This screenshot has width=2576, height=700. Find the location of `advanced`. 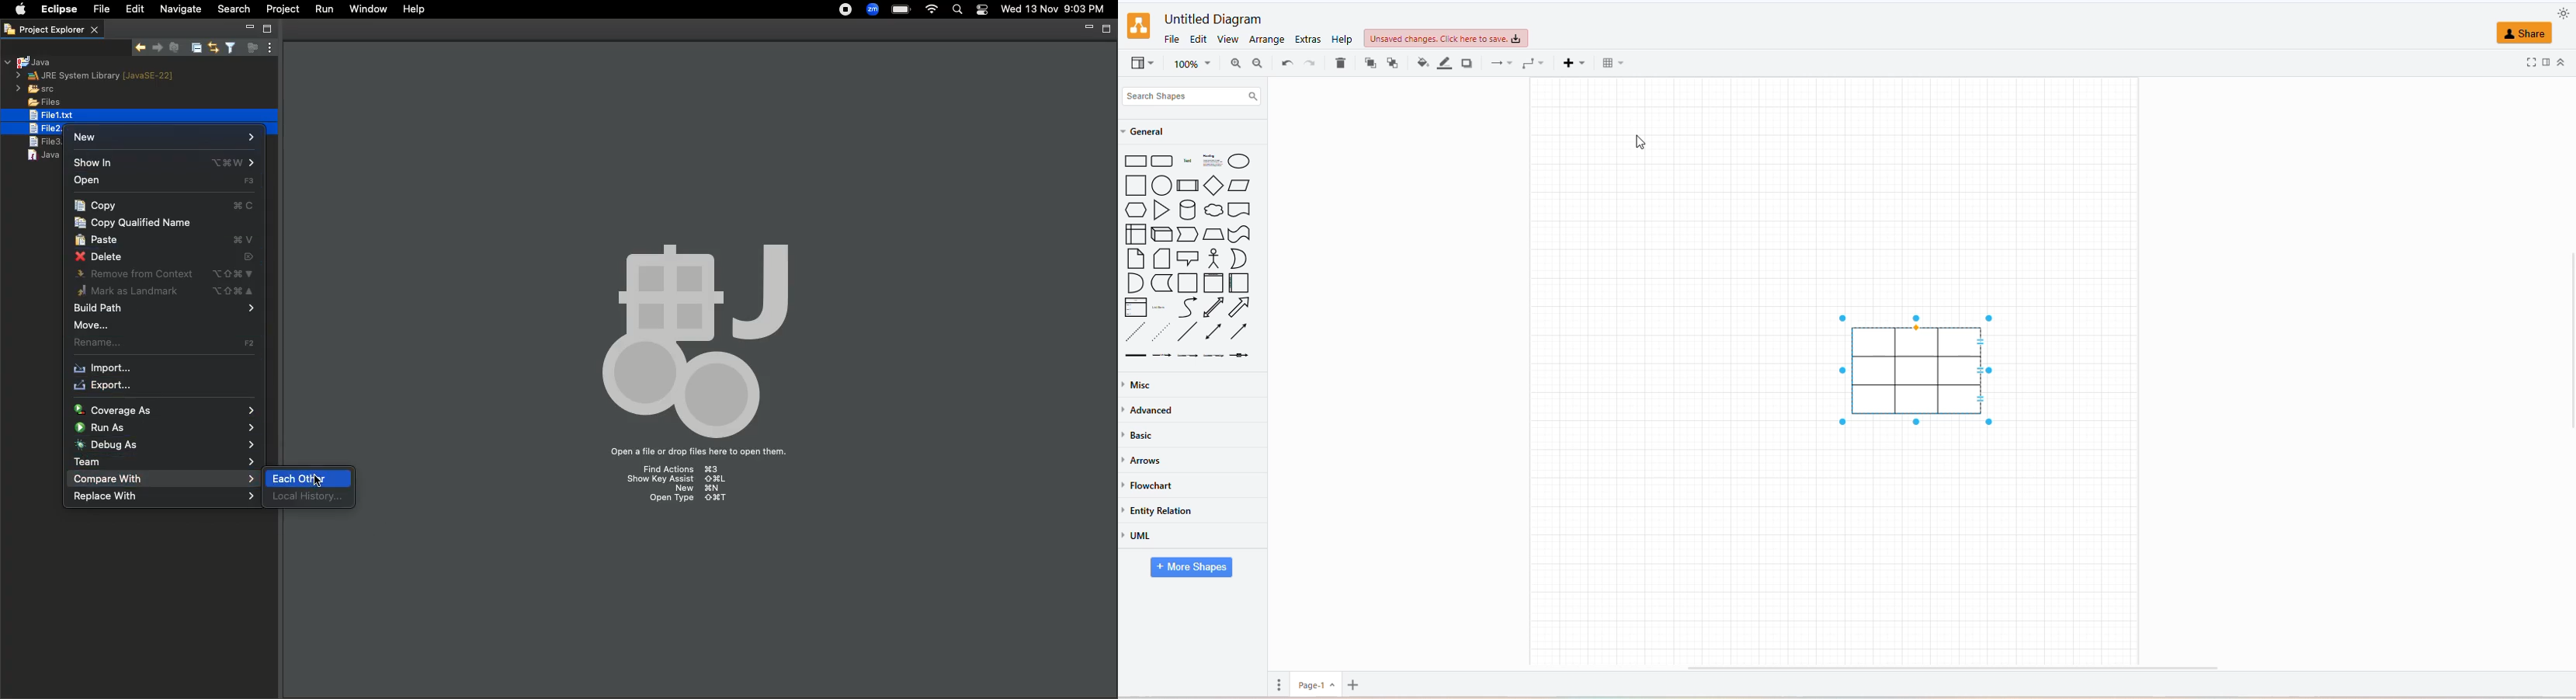

advanced is located at coordinates (1151, 411).